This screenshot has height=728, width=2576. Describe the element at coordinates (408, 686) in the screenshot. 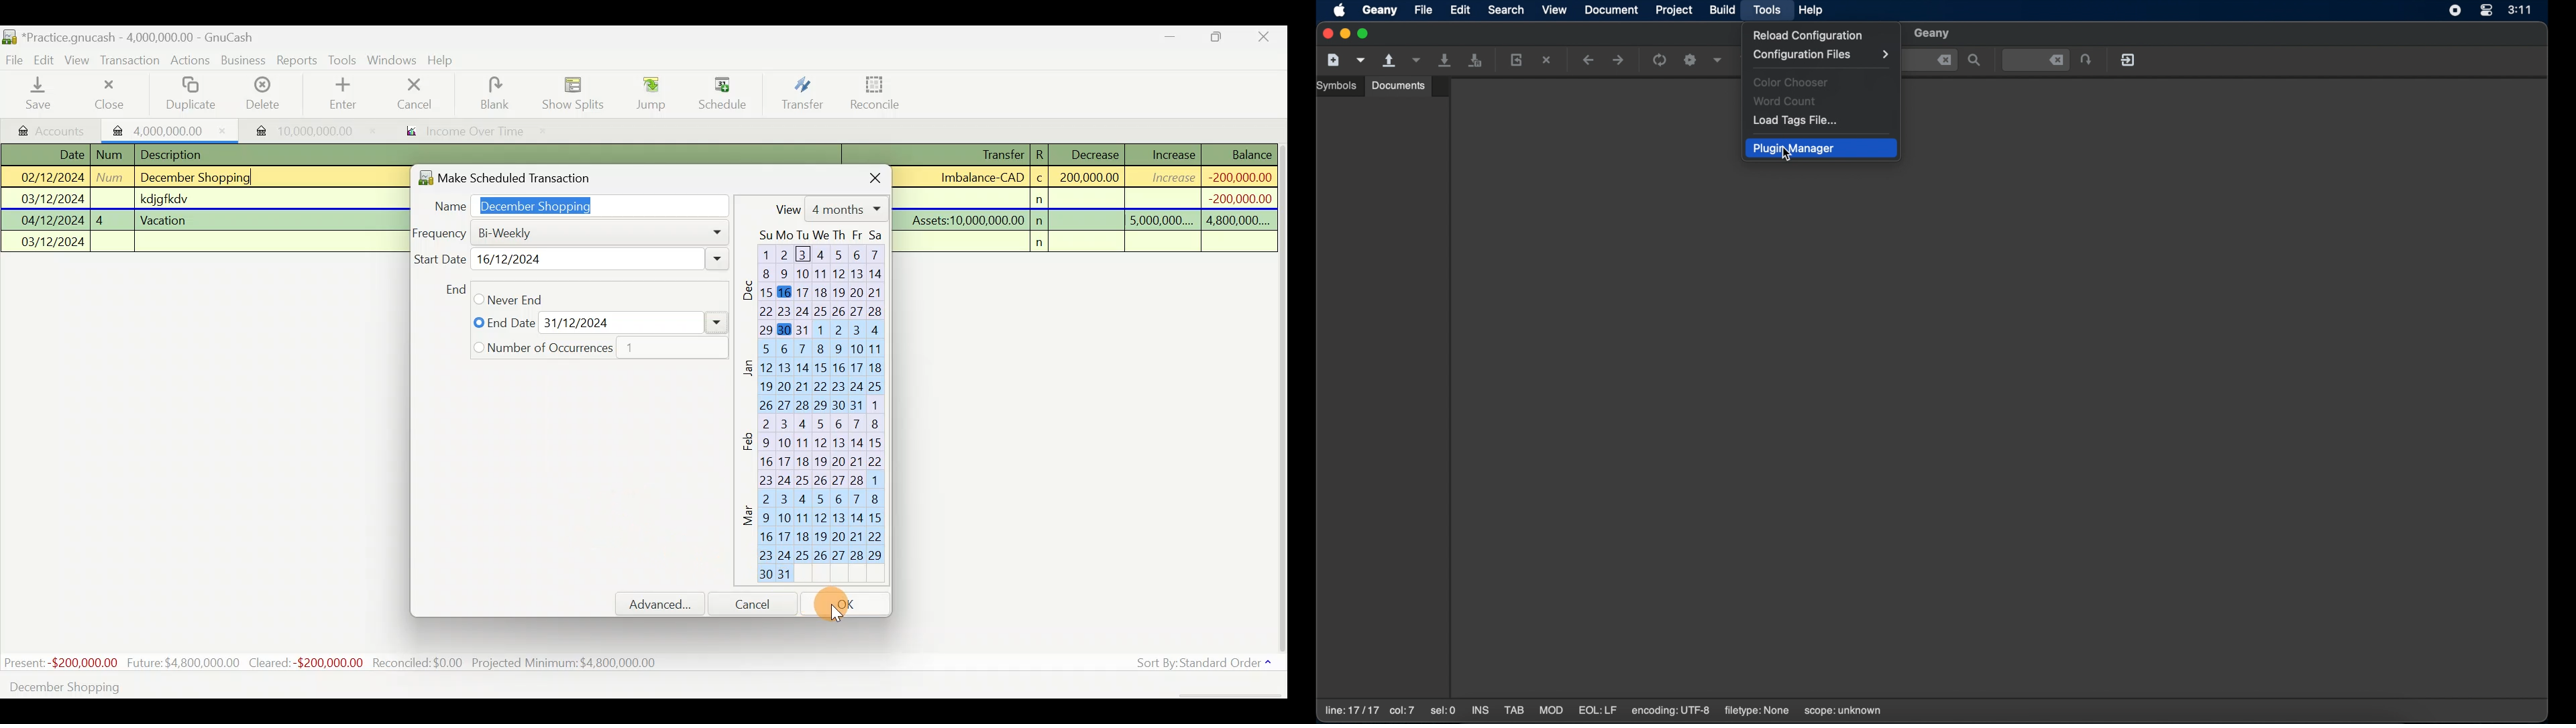

I see `Create a scheduled transaction` at that location.